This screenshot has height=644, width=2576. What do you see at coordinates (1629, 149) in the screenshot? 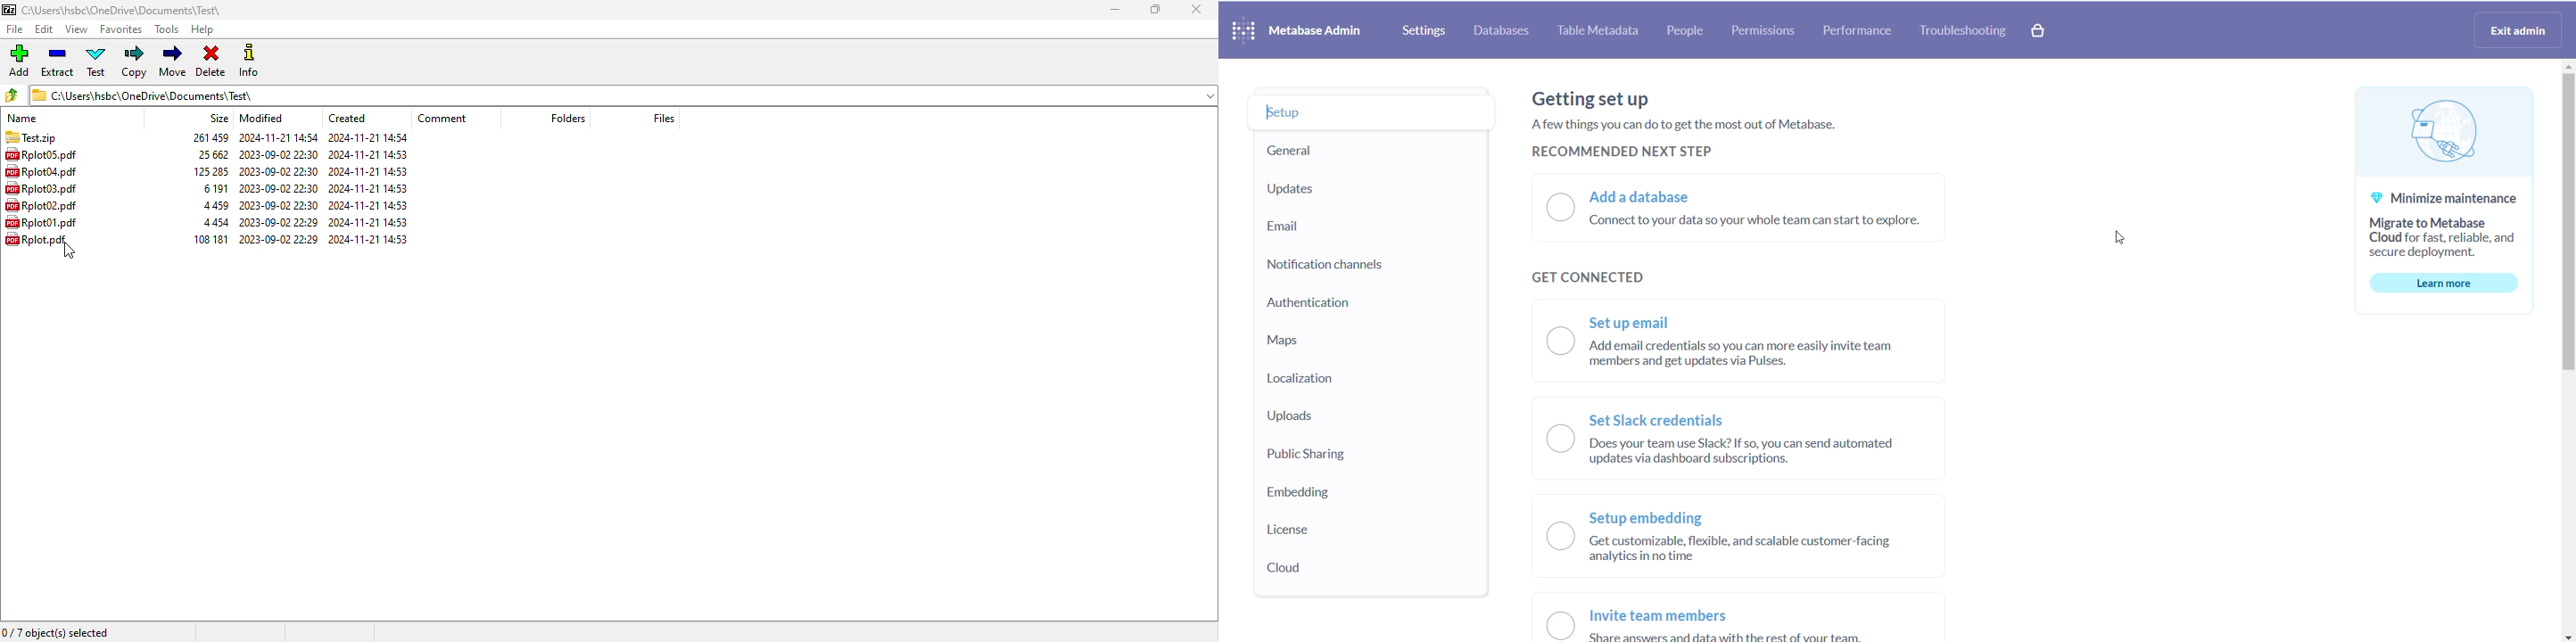
I see `Recommended next step` at bounding box center [1629, 149].